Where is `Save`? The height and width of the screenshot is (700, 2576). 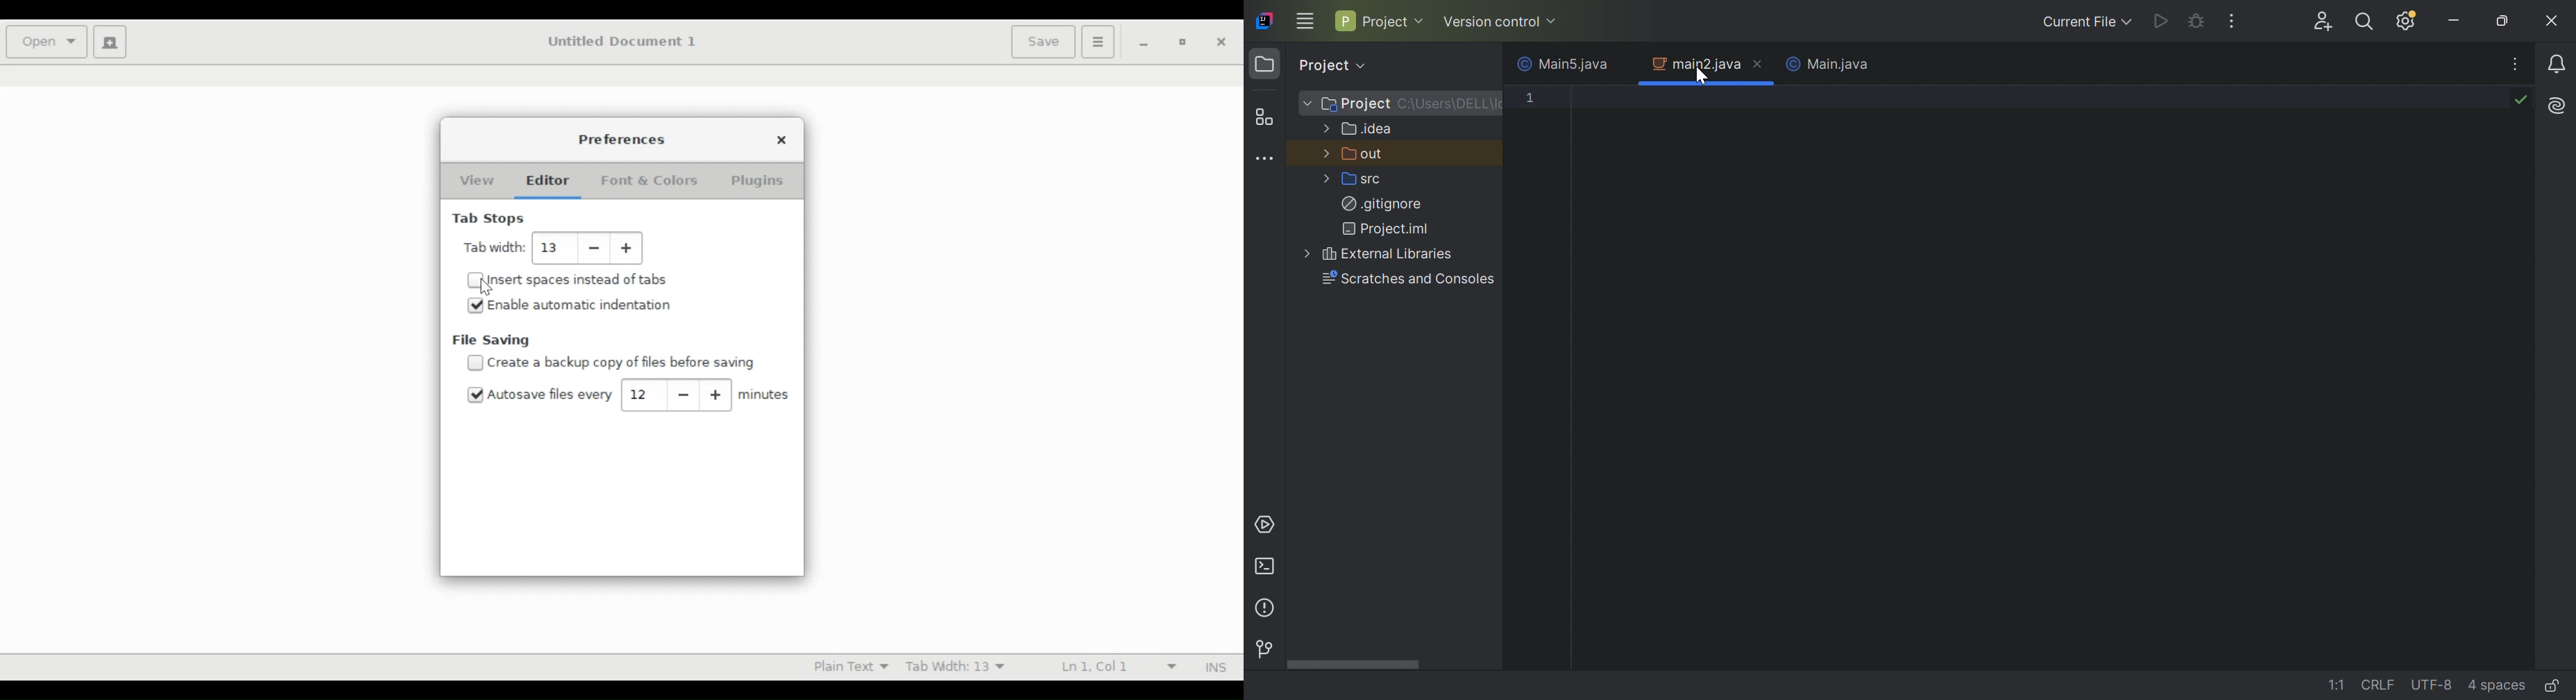
Save is located at coordinates (1043, 41).